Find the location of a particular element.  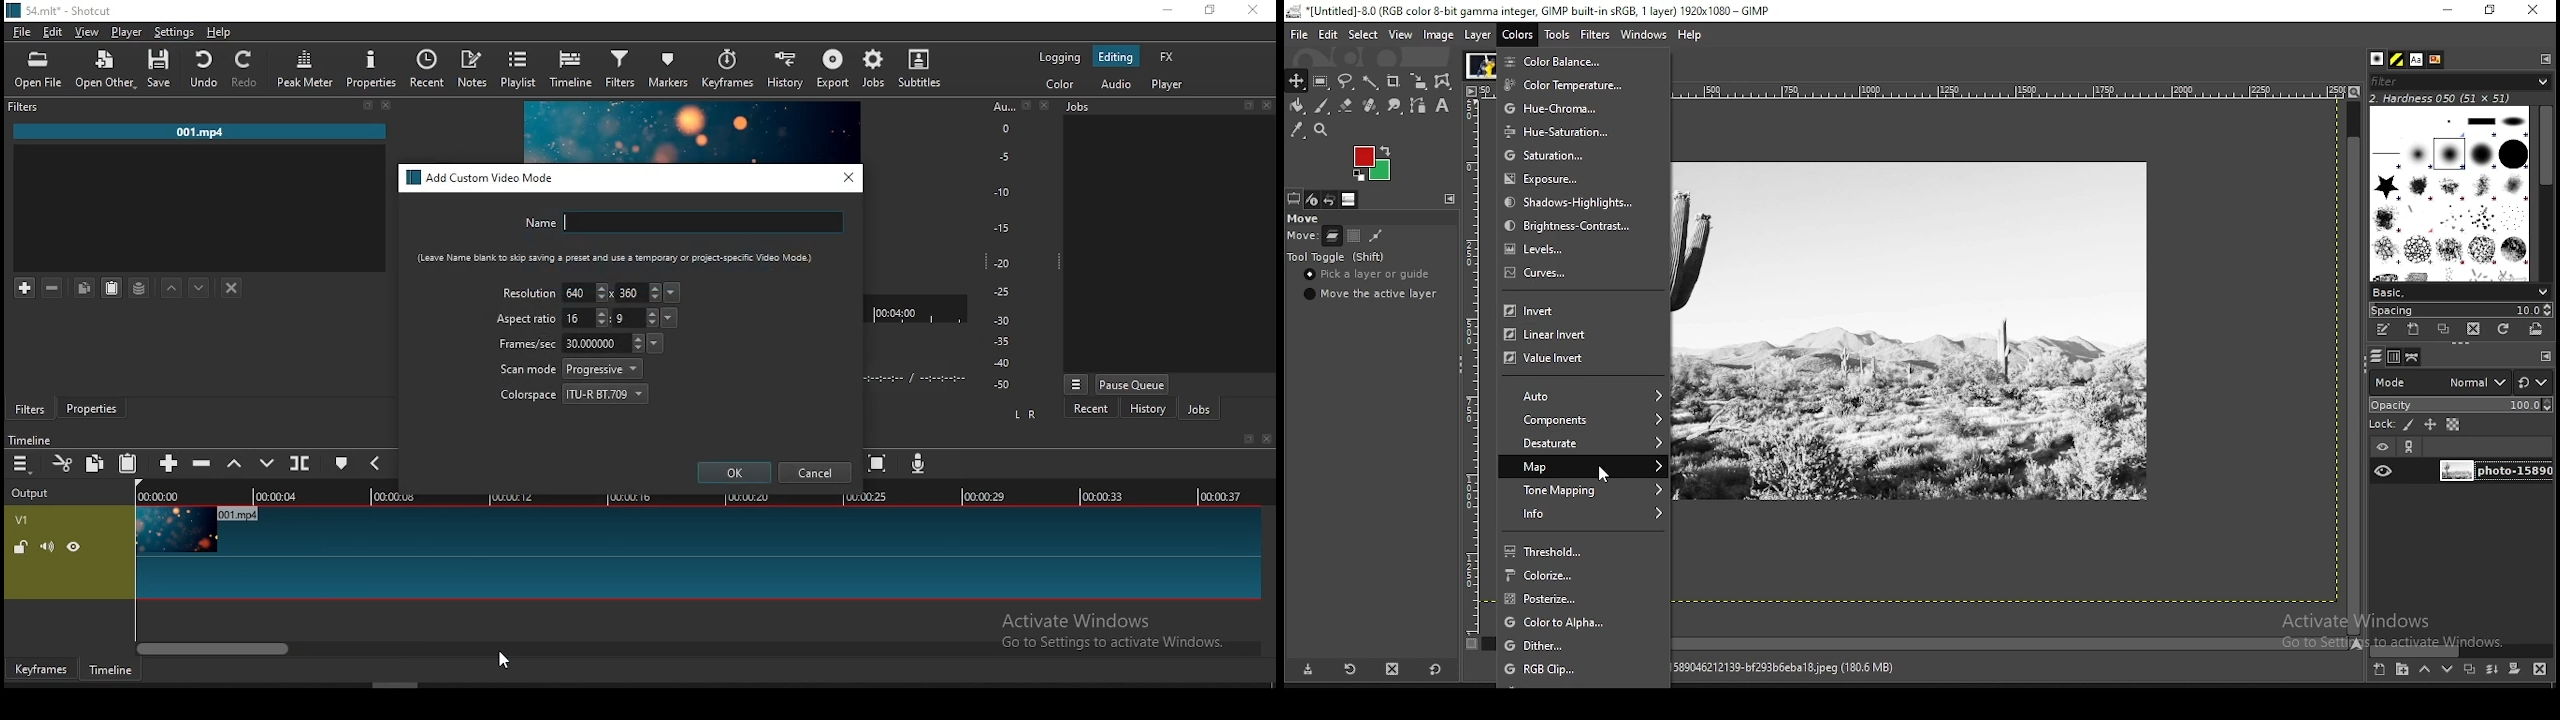

00:00:16 is located at coordinates (631, 496).